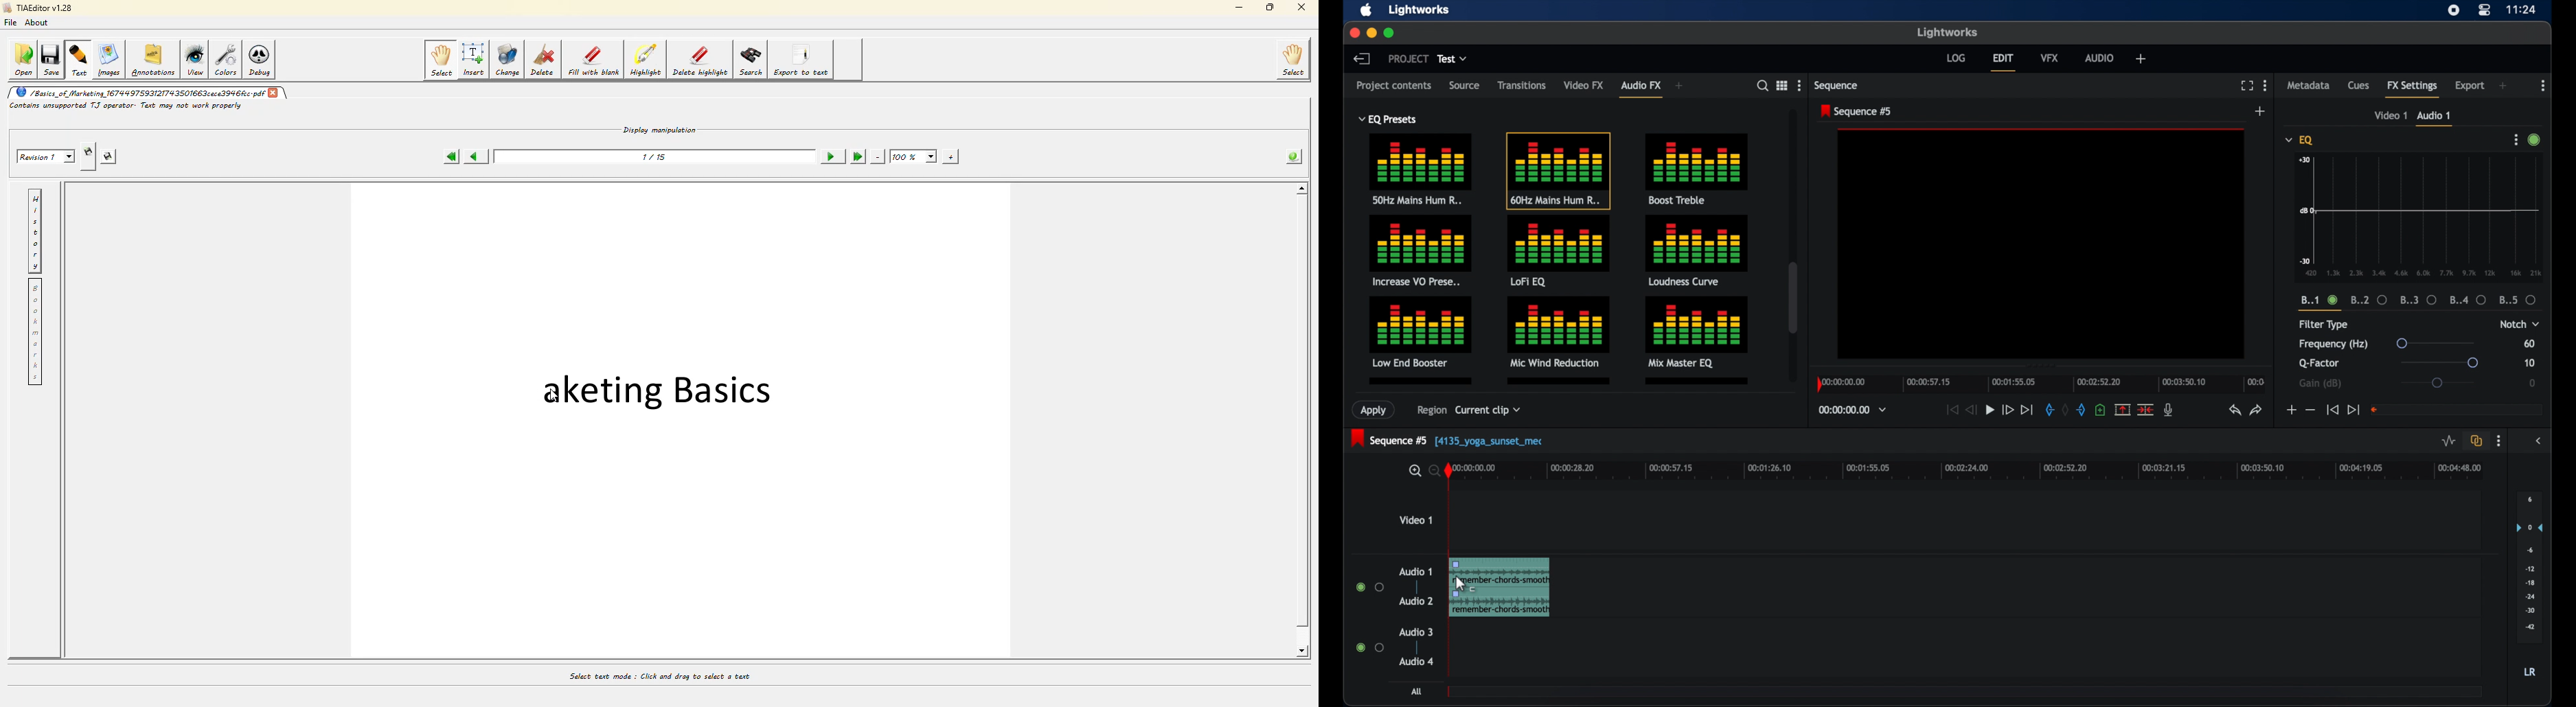  I want to click on remove marked section, so click(2122, 409).